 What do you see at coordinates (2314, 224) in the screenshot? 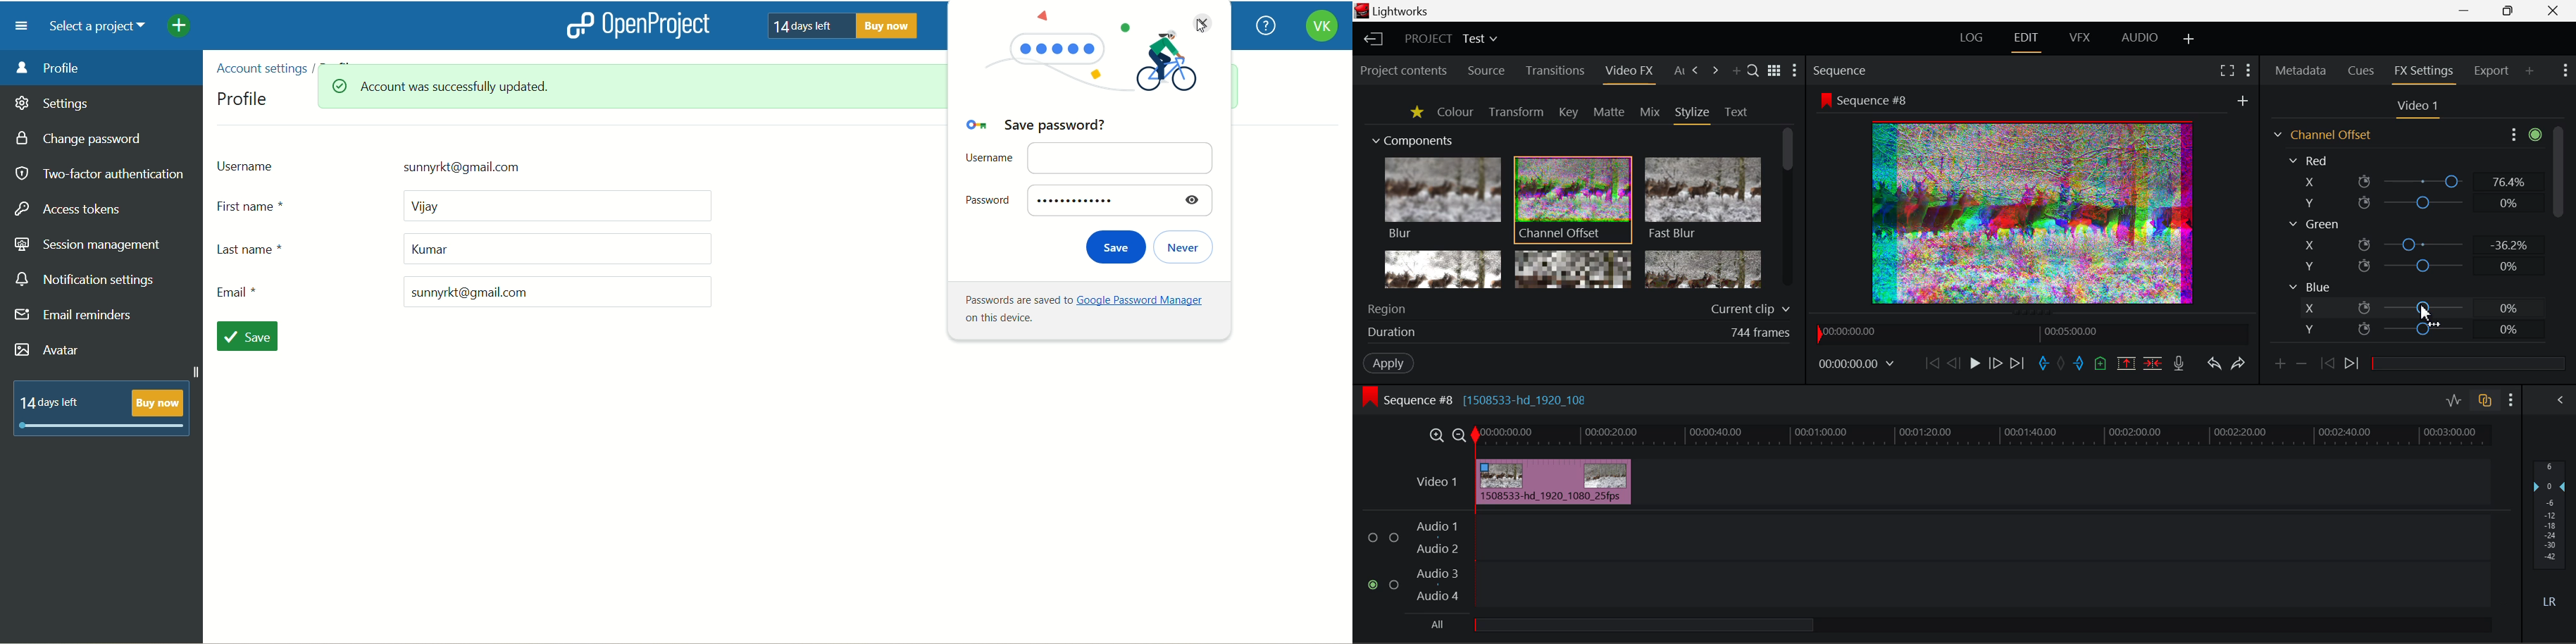
I see `Green` at bounding box center [2314, 224].